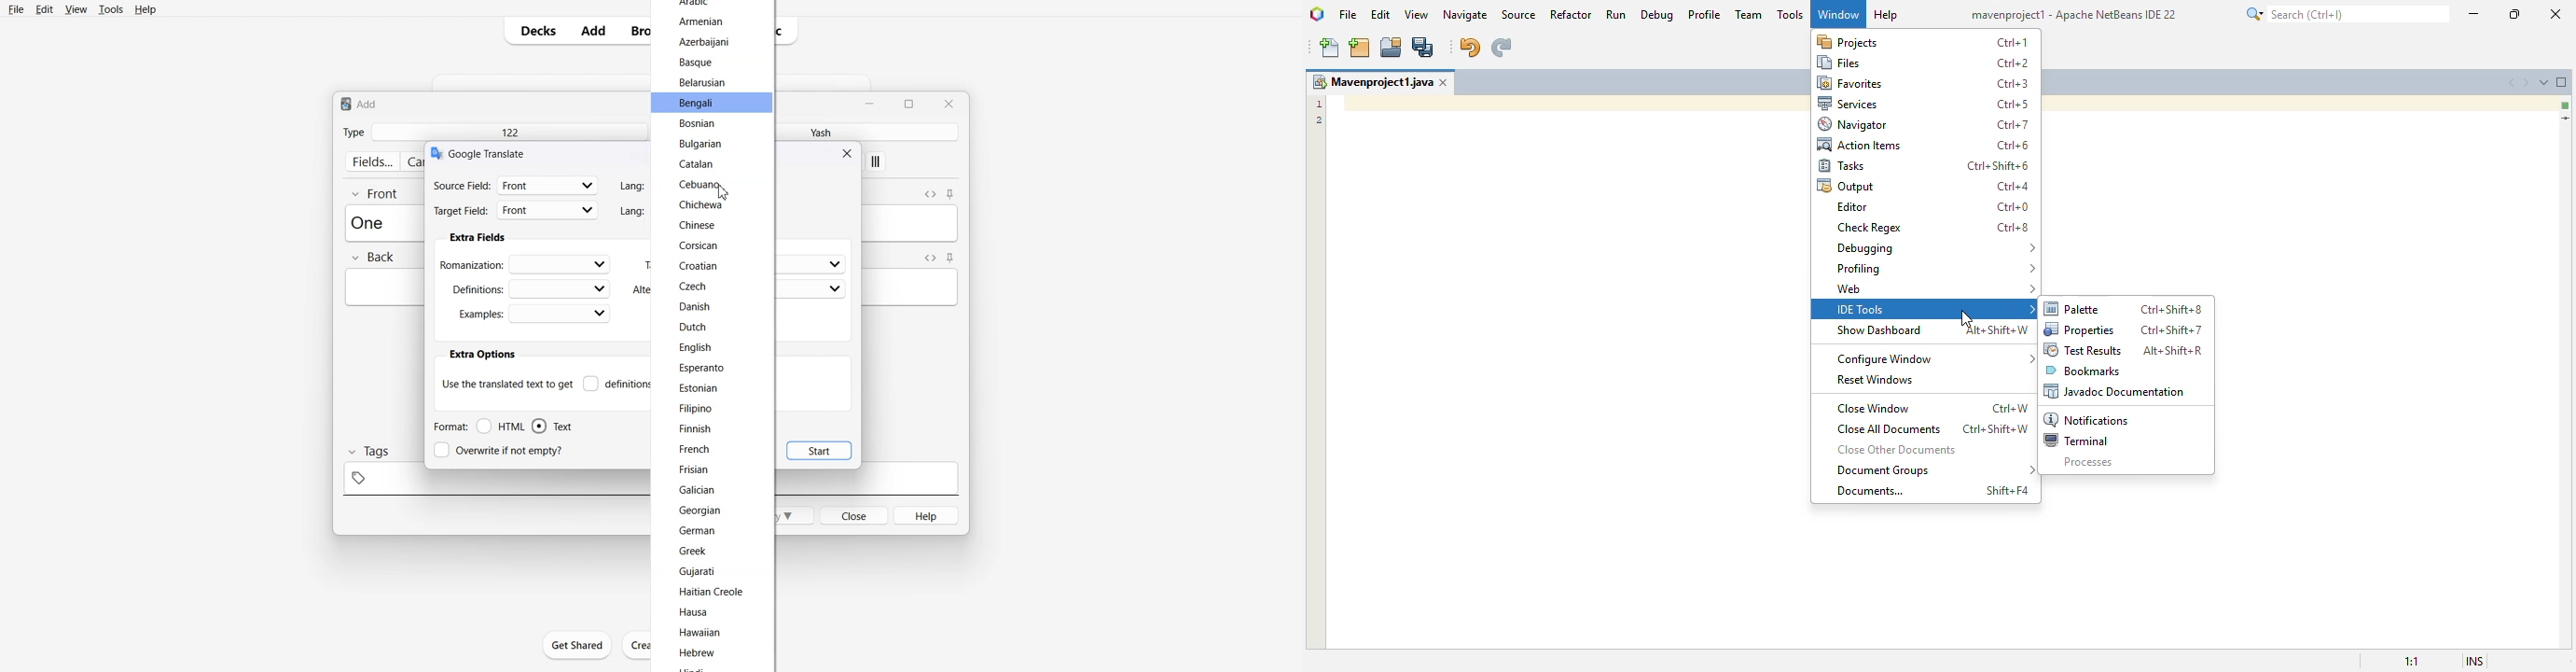 This screenshot has height=672, width=2576. I want to click on Toggle HTML Editor, so click(930, 193).